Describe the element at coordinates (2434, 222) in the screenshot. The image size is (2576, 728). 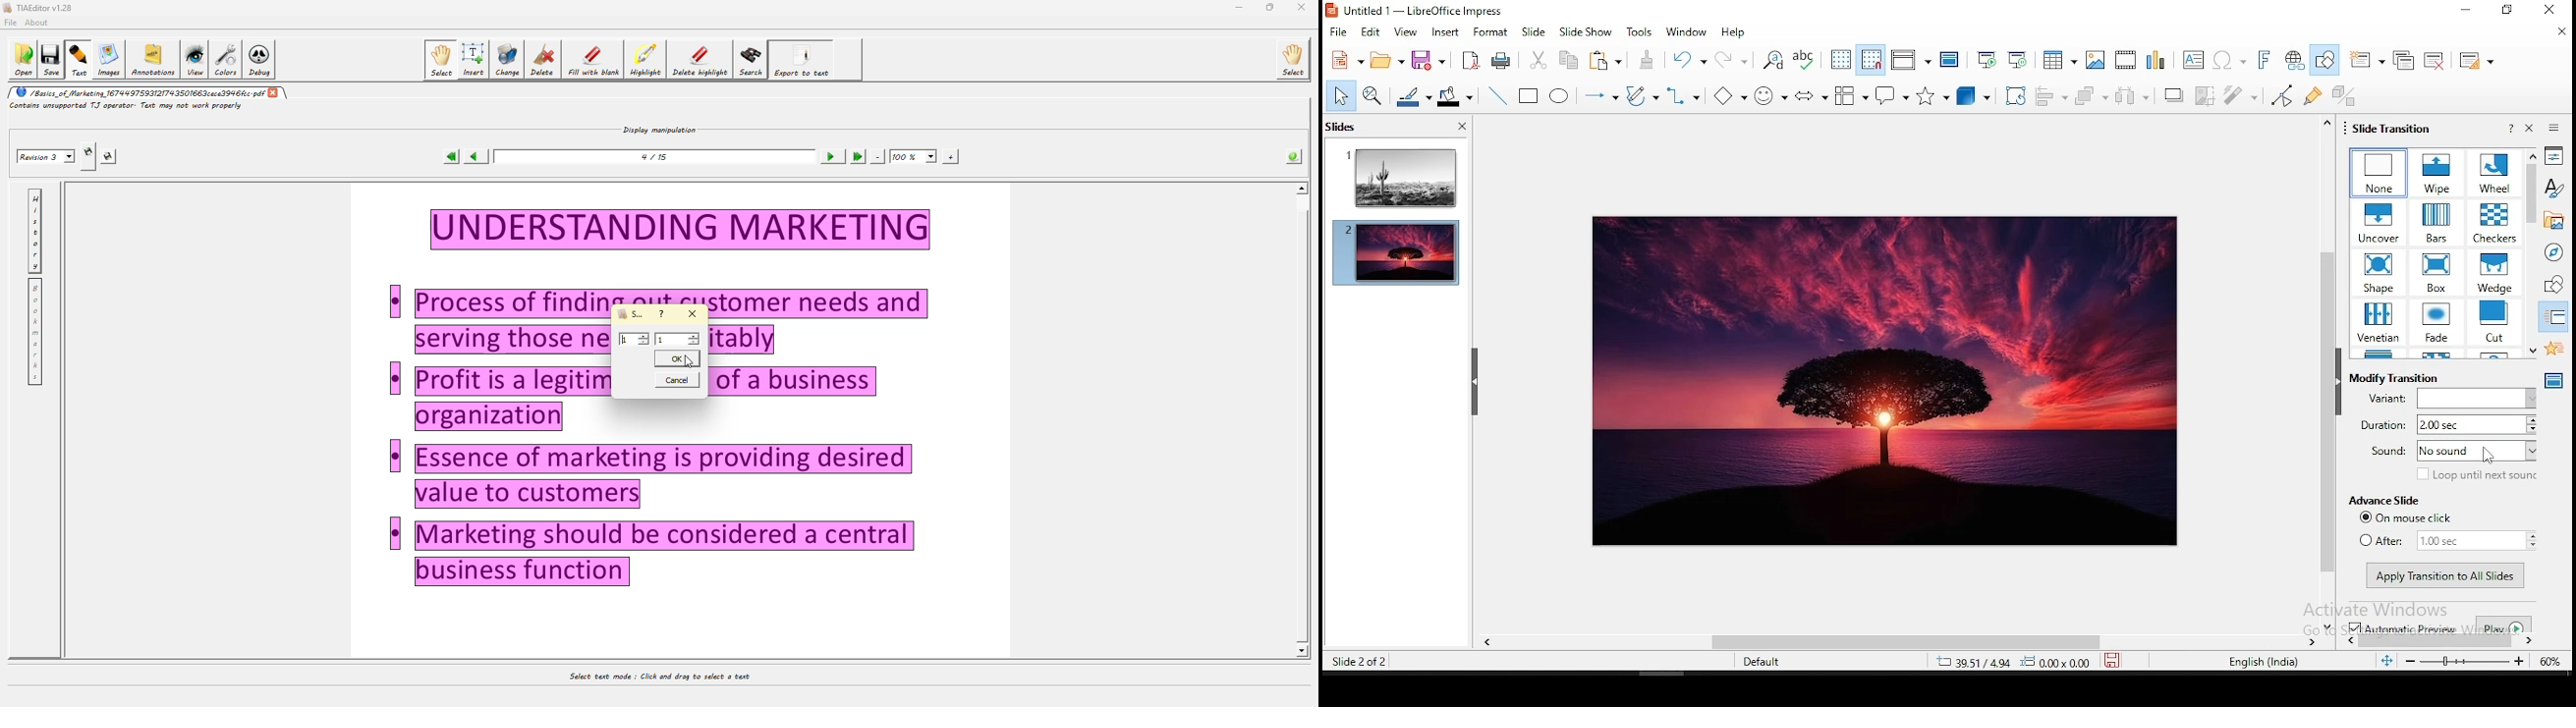
I see `transition effects` at that location.